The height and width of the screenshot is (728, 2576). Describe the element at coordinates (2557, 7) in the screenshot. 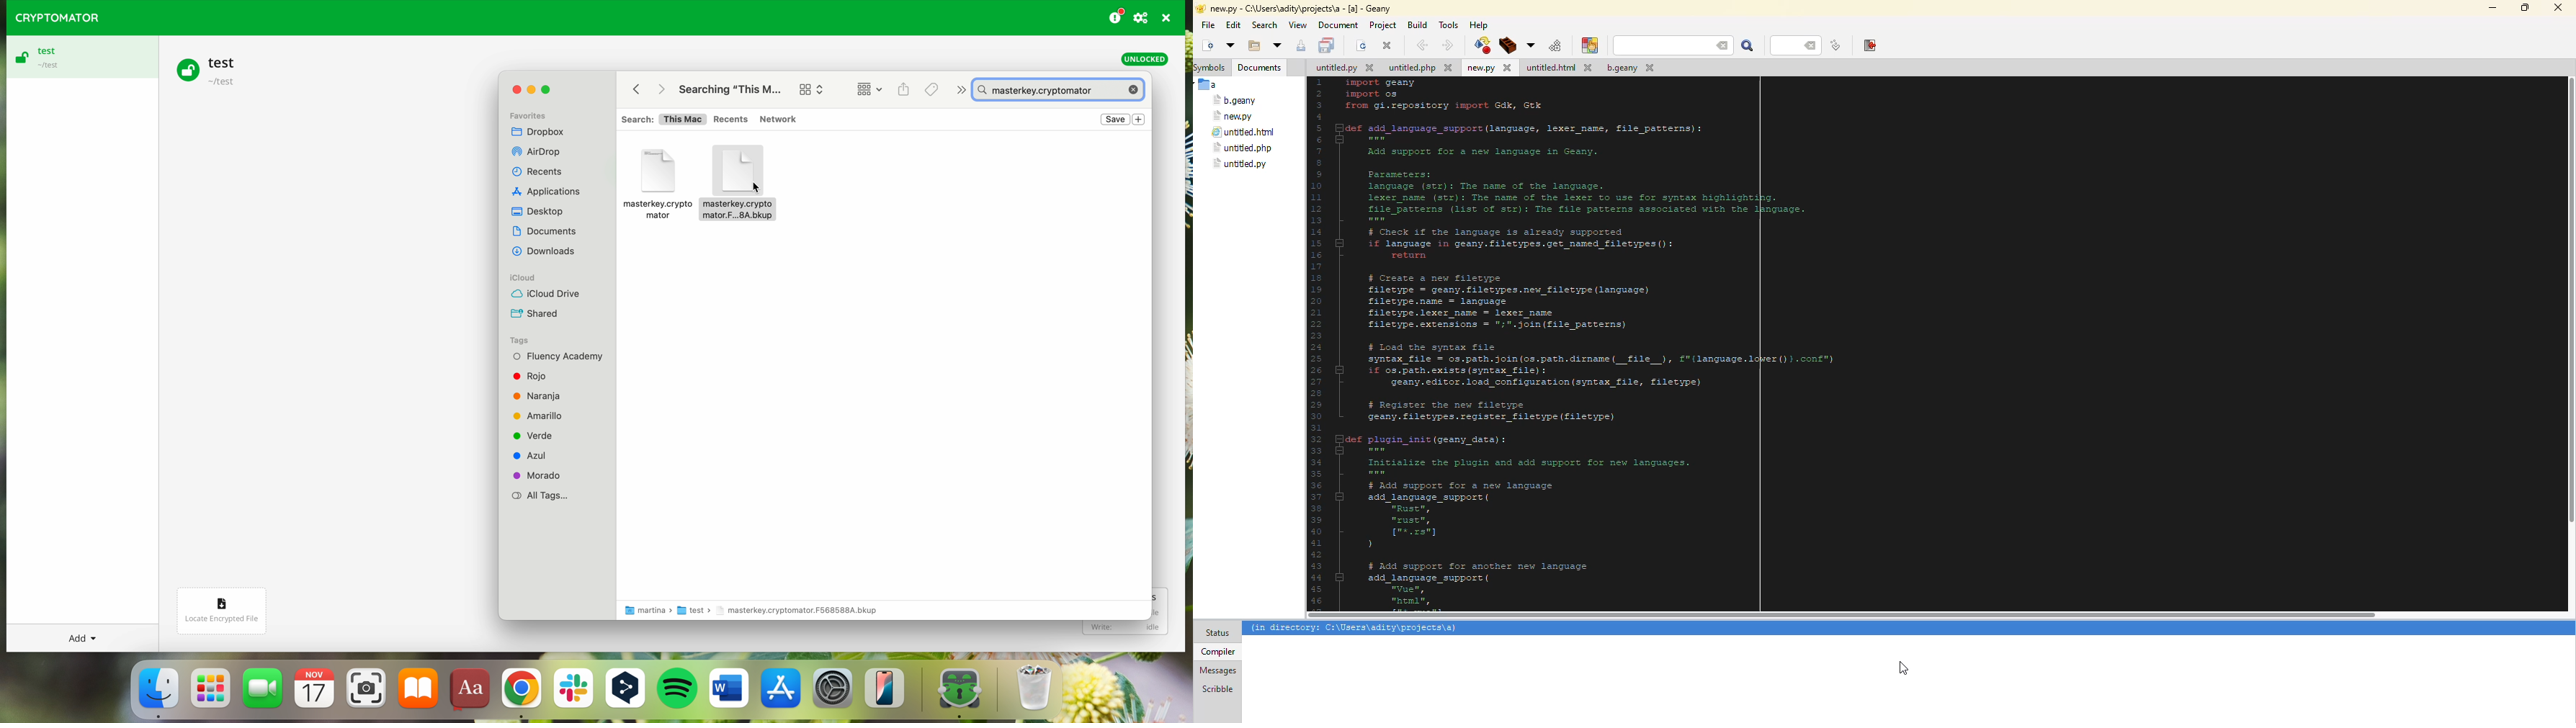

I see `close` at that location.